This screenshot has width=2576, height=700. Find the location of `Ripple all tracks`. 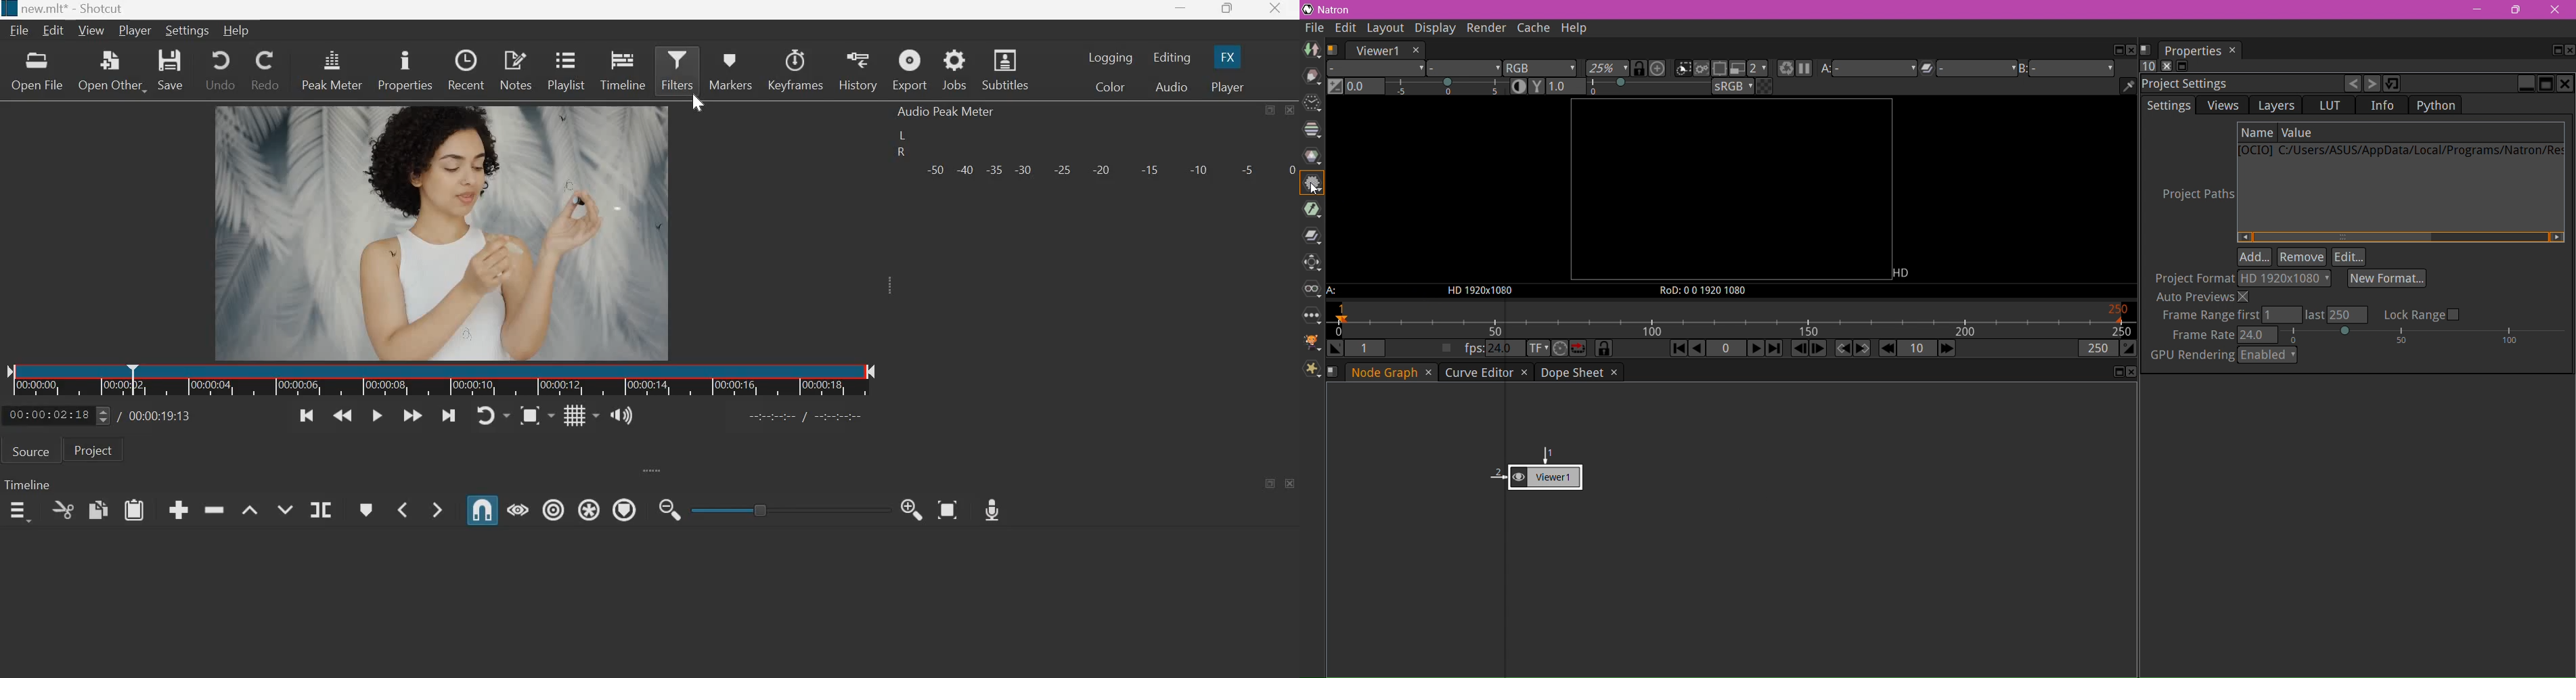

Ripple all tracks is located at coordinates (589, 508).